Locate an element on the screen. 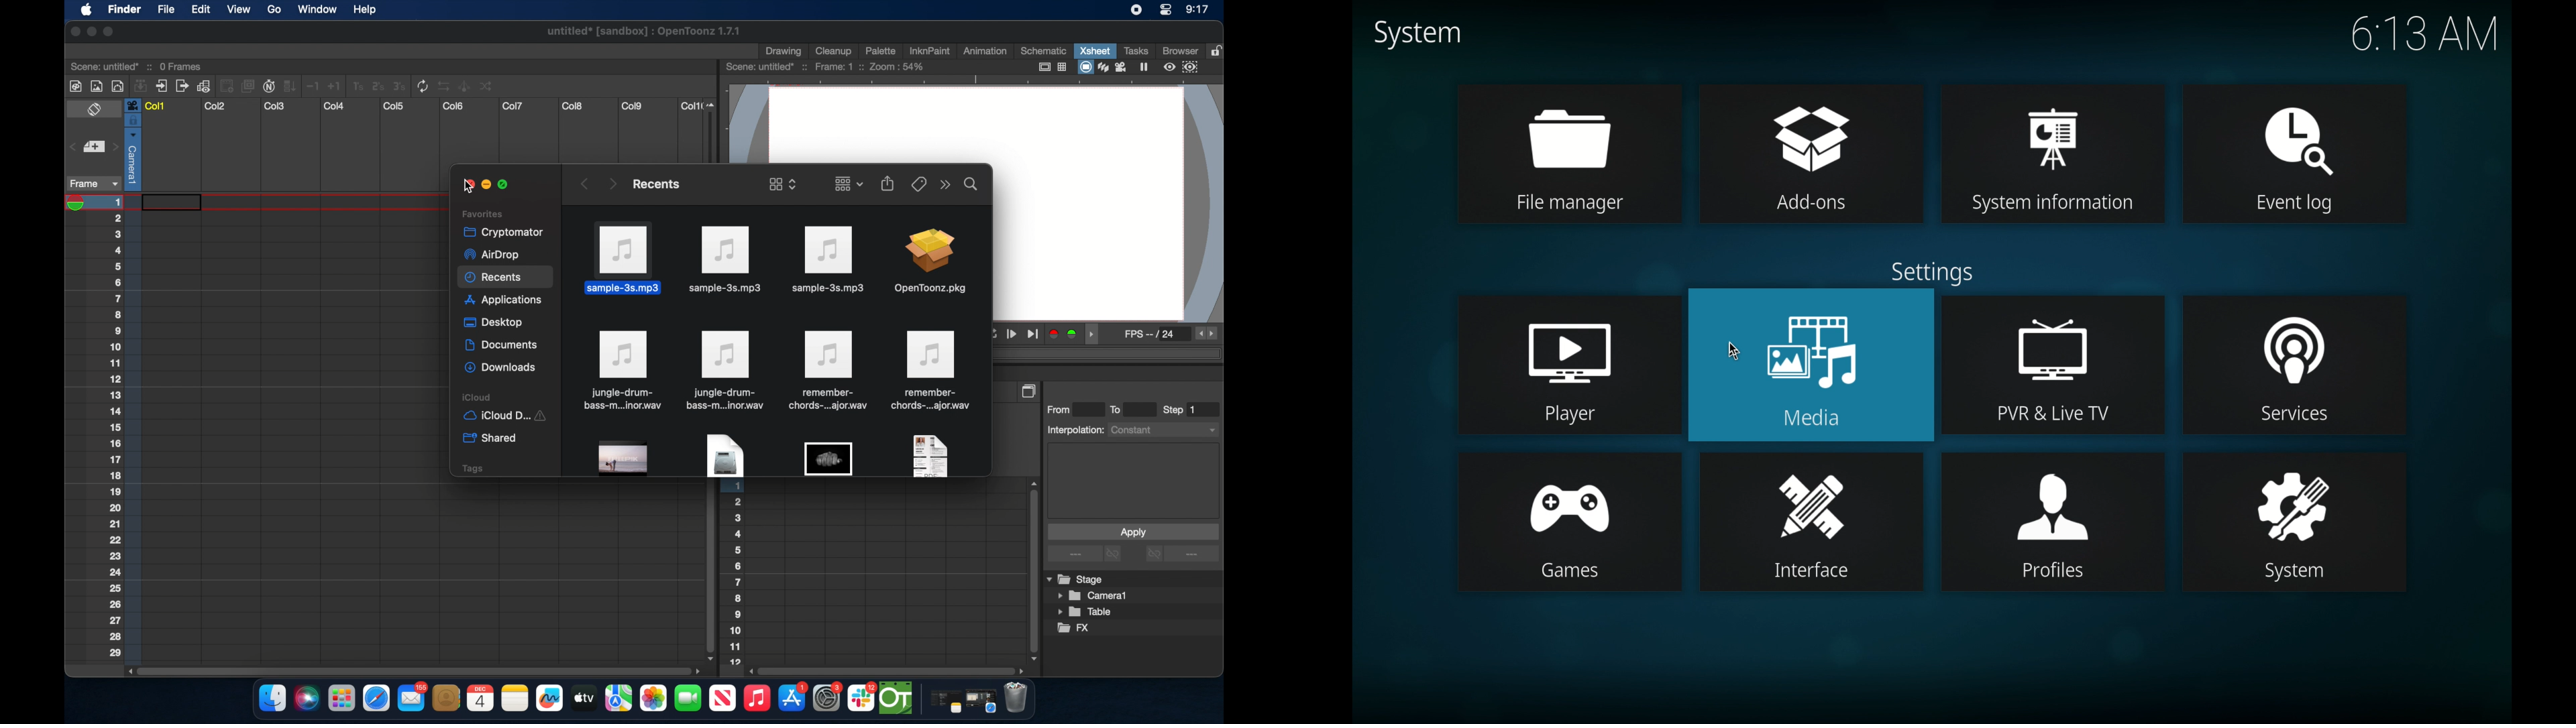 The width and height of the screenshot is (2576, 728). fx is located at coordinates (1074, 628).